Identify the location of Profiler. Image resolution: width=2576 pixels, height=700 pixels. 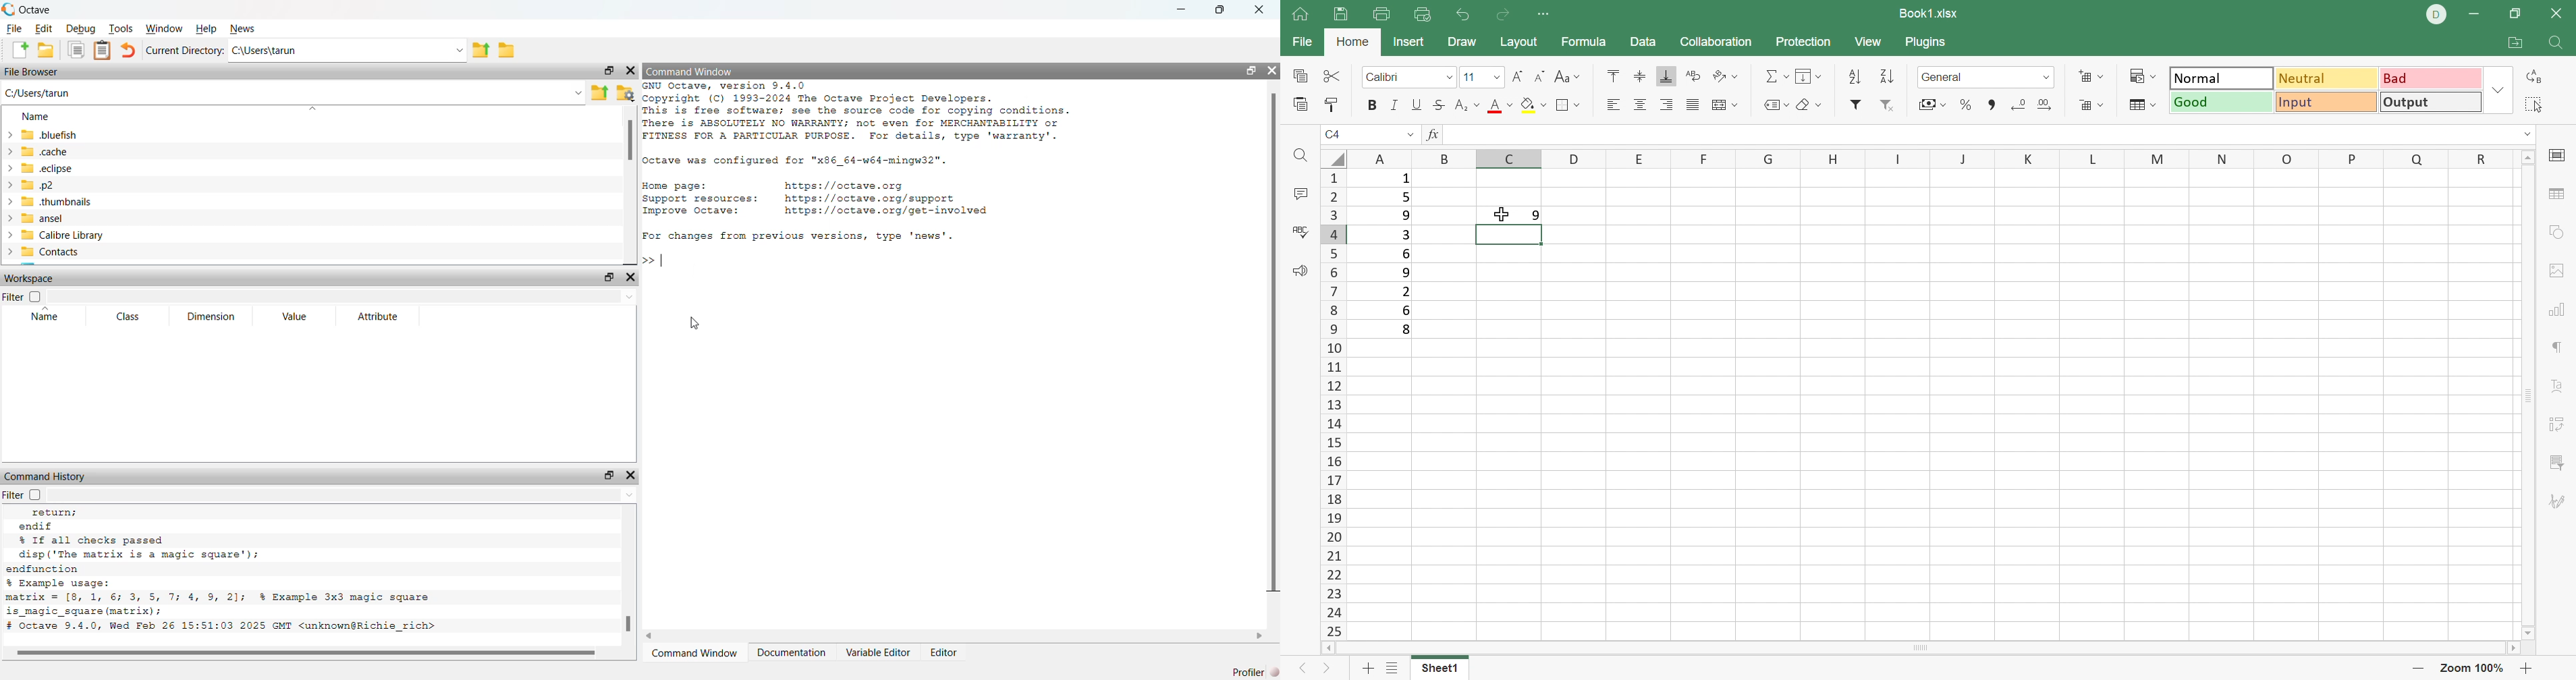
(1257, 671).